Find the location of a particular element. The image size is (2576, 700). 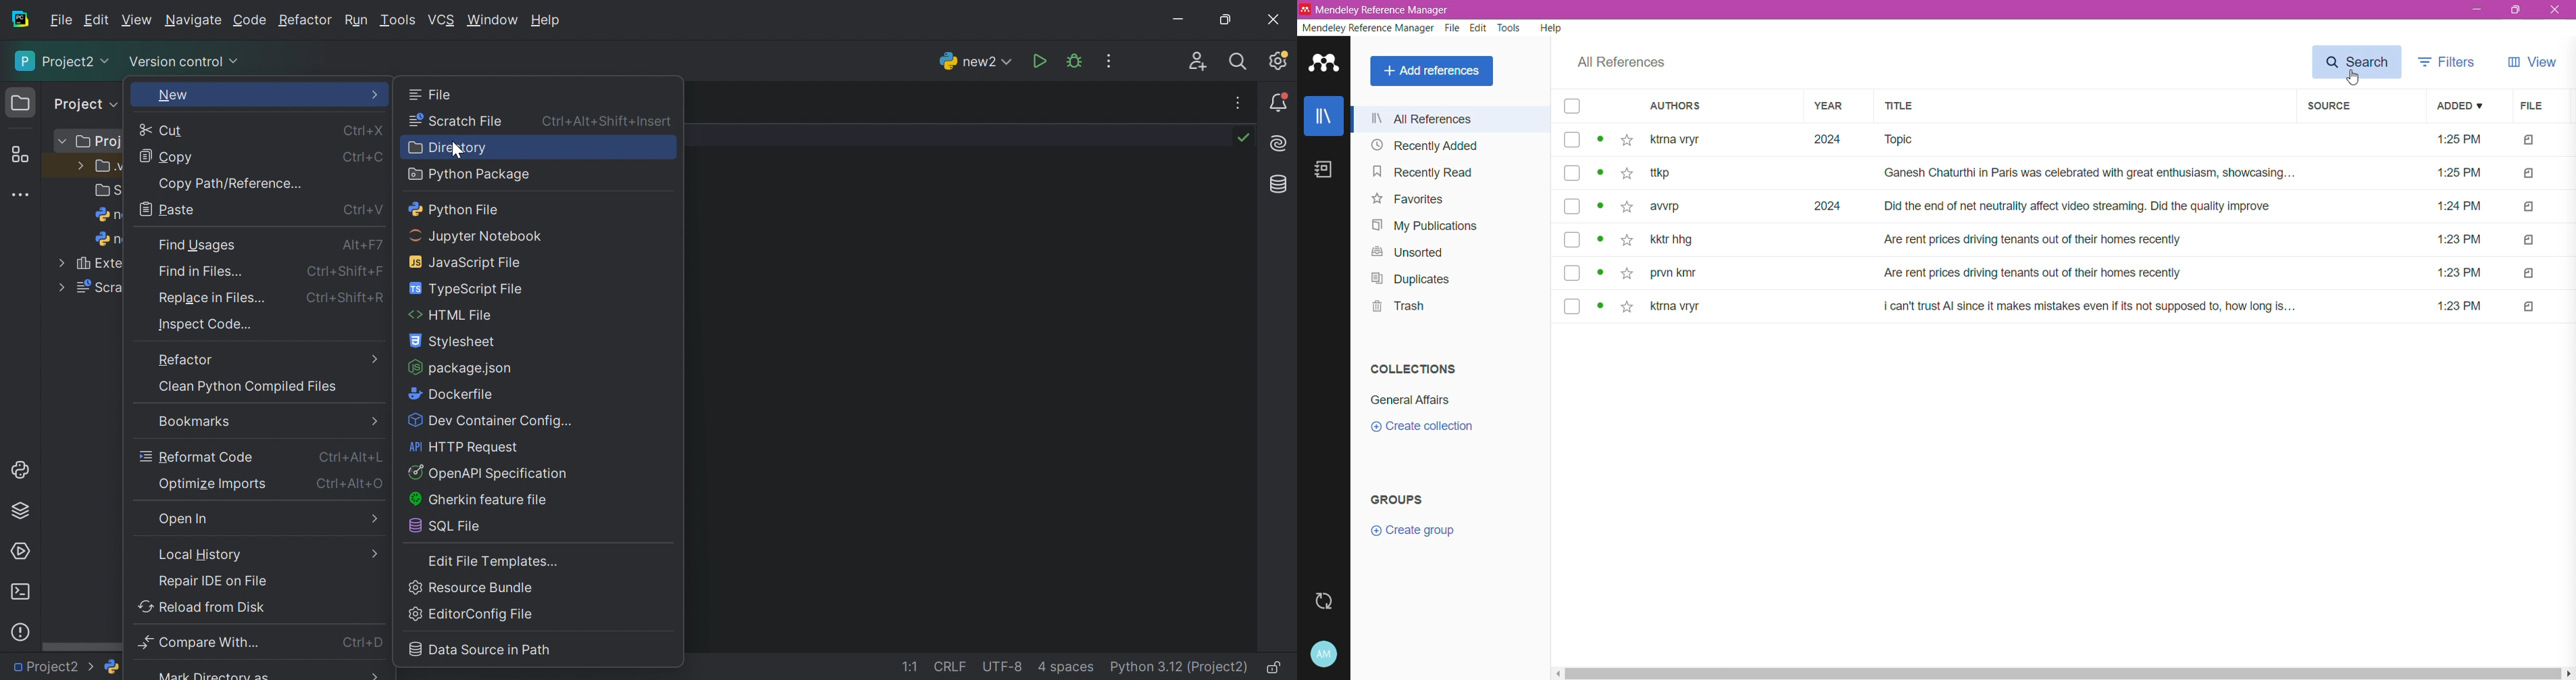

Open in is located at coordinates (185, 518).